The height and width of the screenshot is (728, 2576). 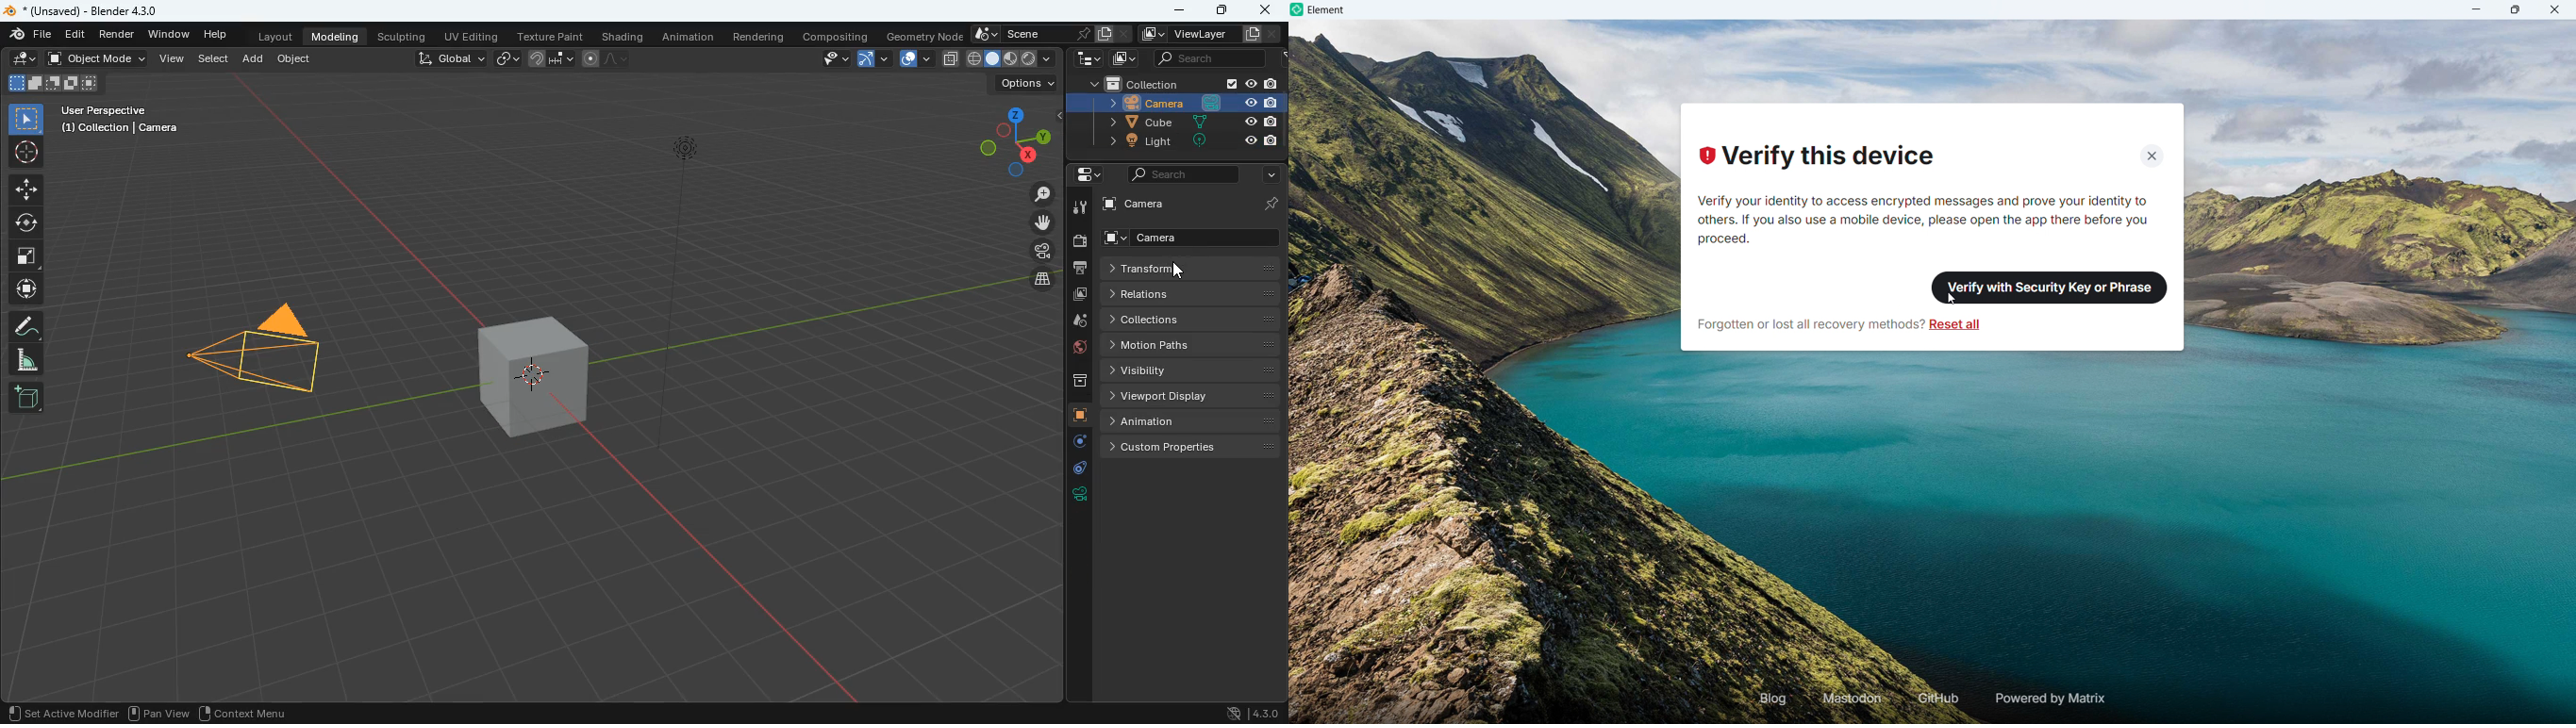 I want to click on sculpting, so click(x=402, y=37).